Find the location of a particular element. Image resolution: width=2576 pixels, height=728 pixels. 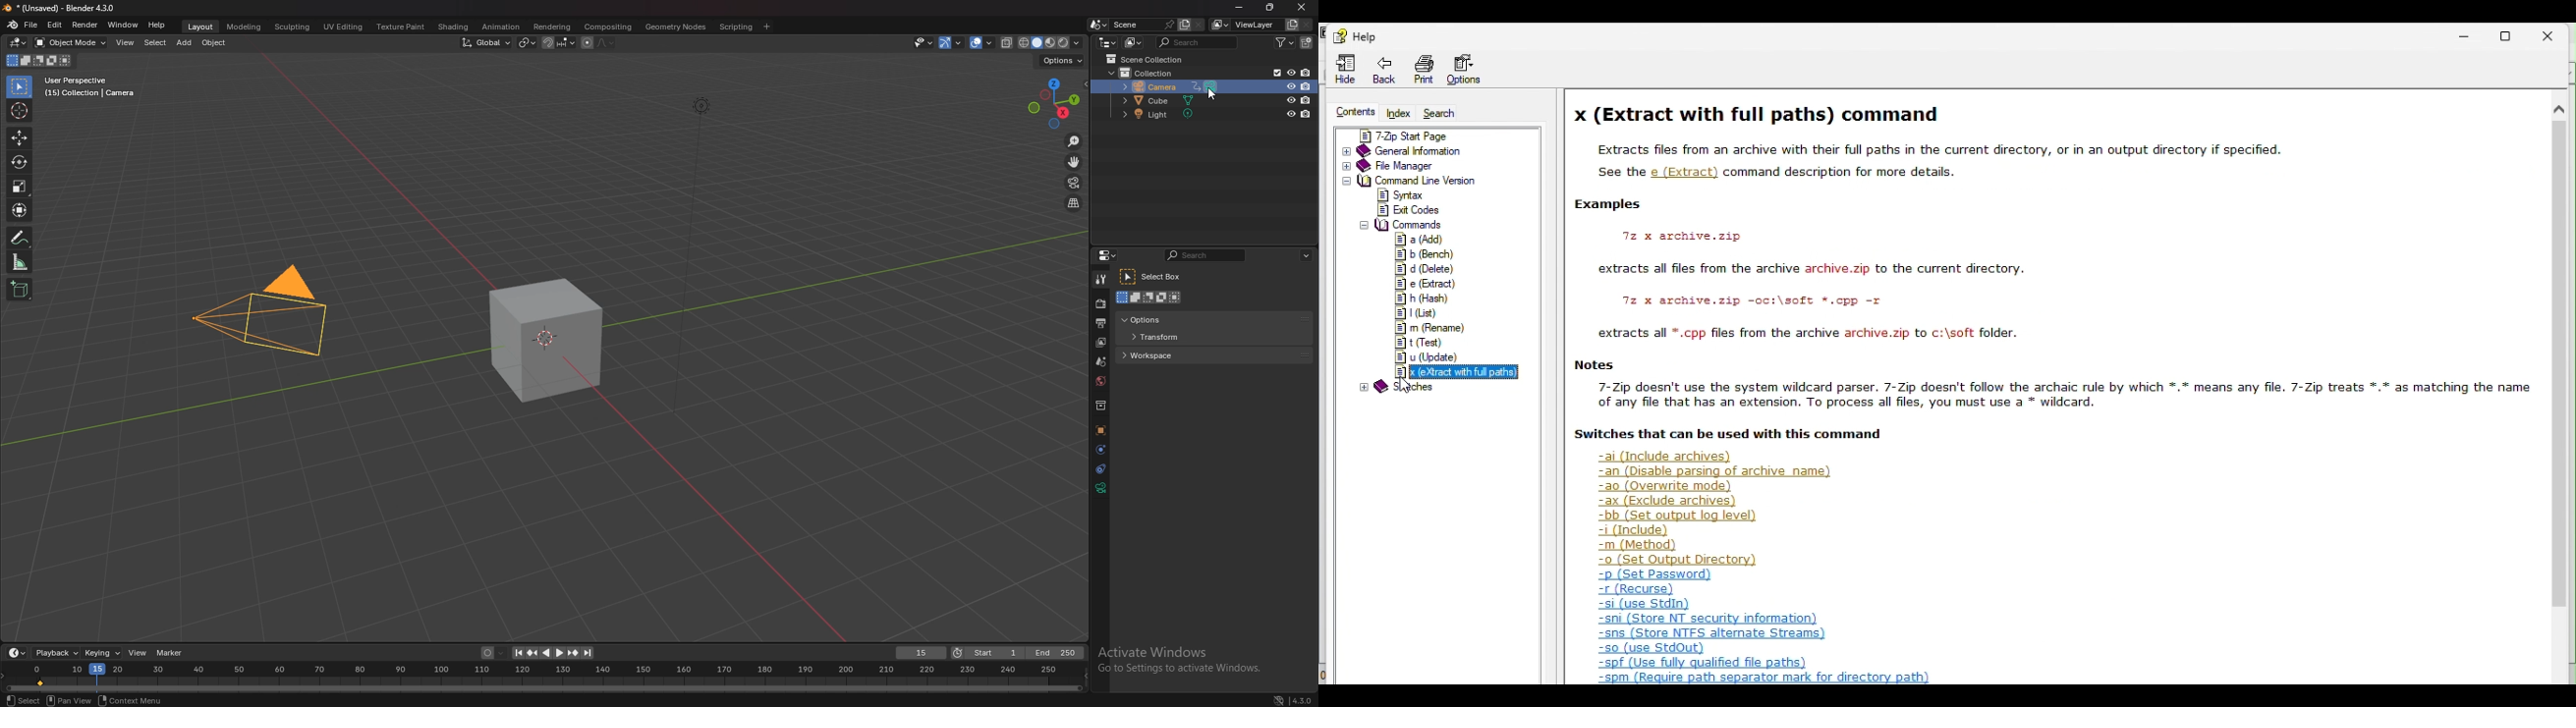

-spm is located at coordinates (1764, 679).